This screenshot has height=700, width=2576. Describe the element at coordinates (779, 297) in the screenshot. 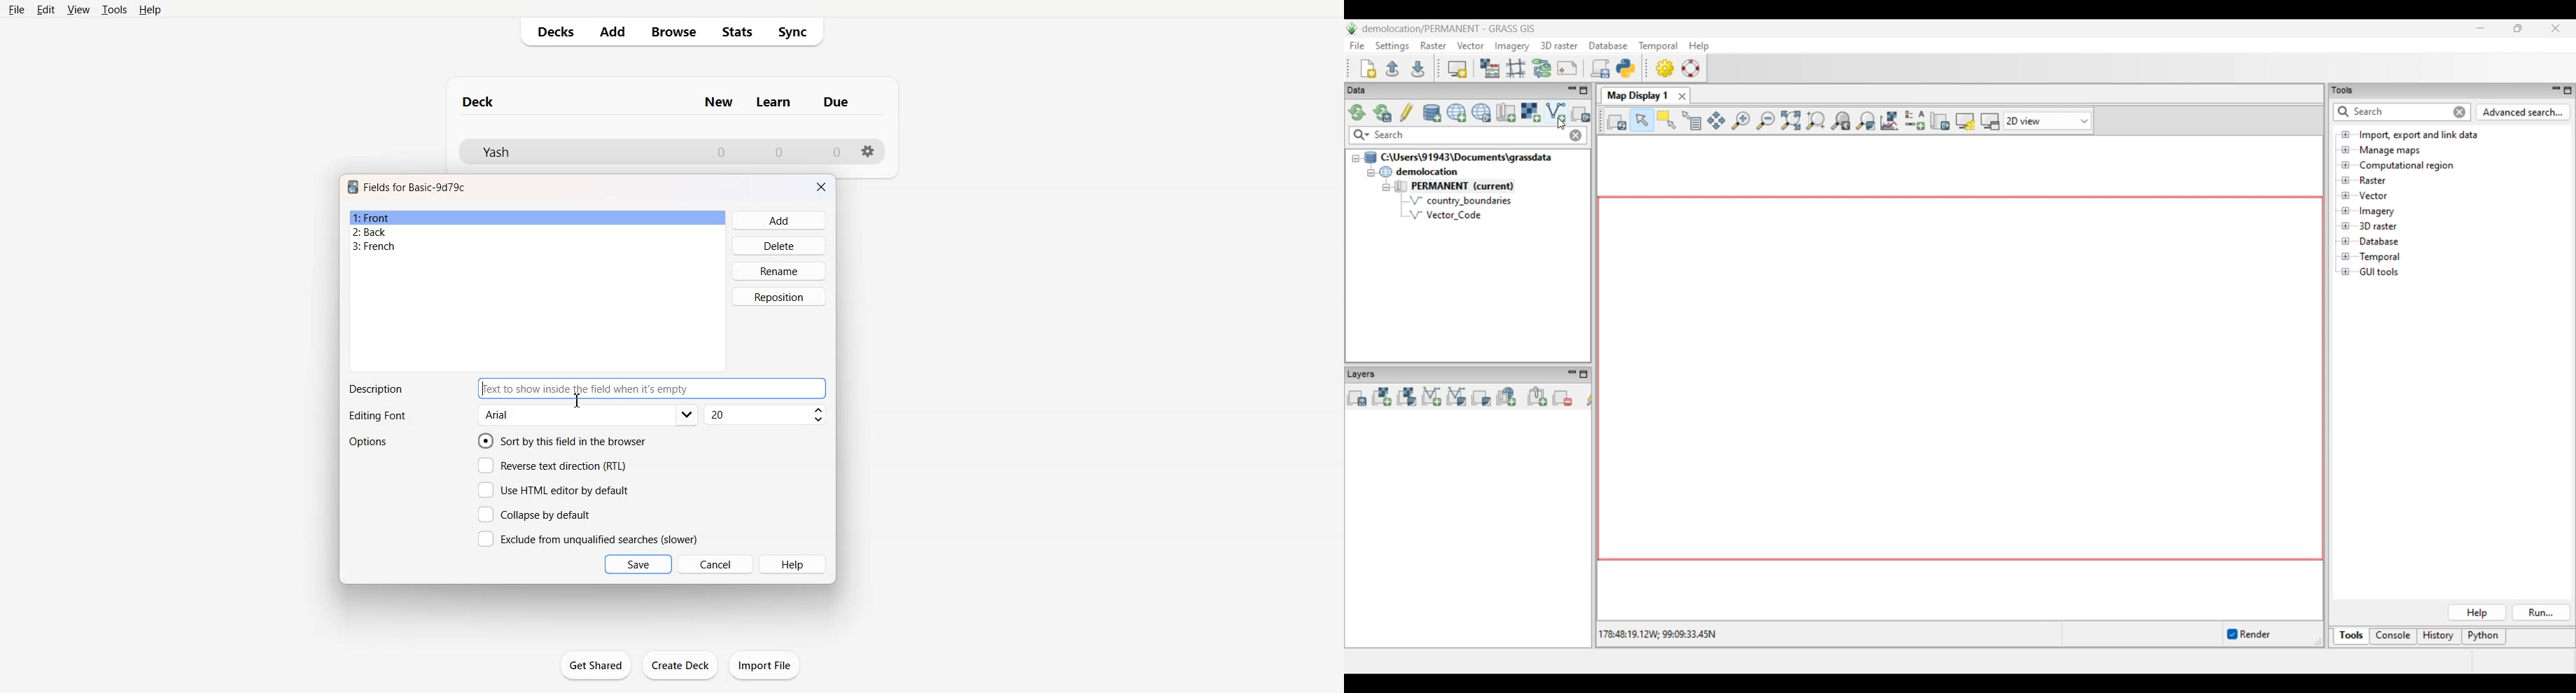

I see `Reposition` at that location.